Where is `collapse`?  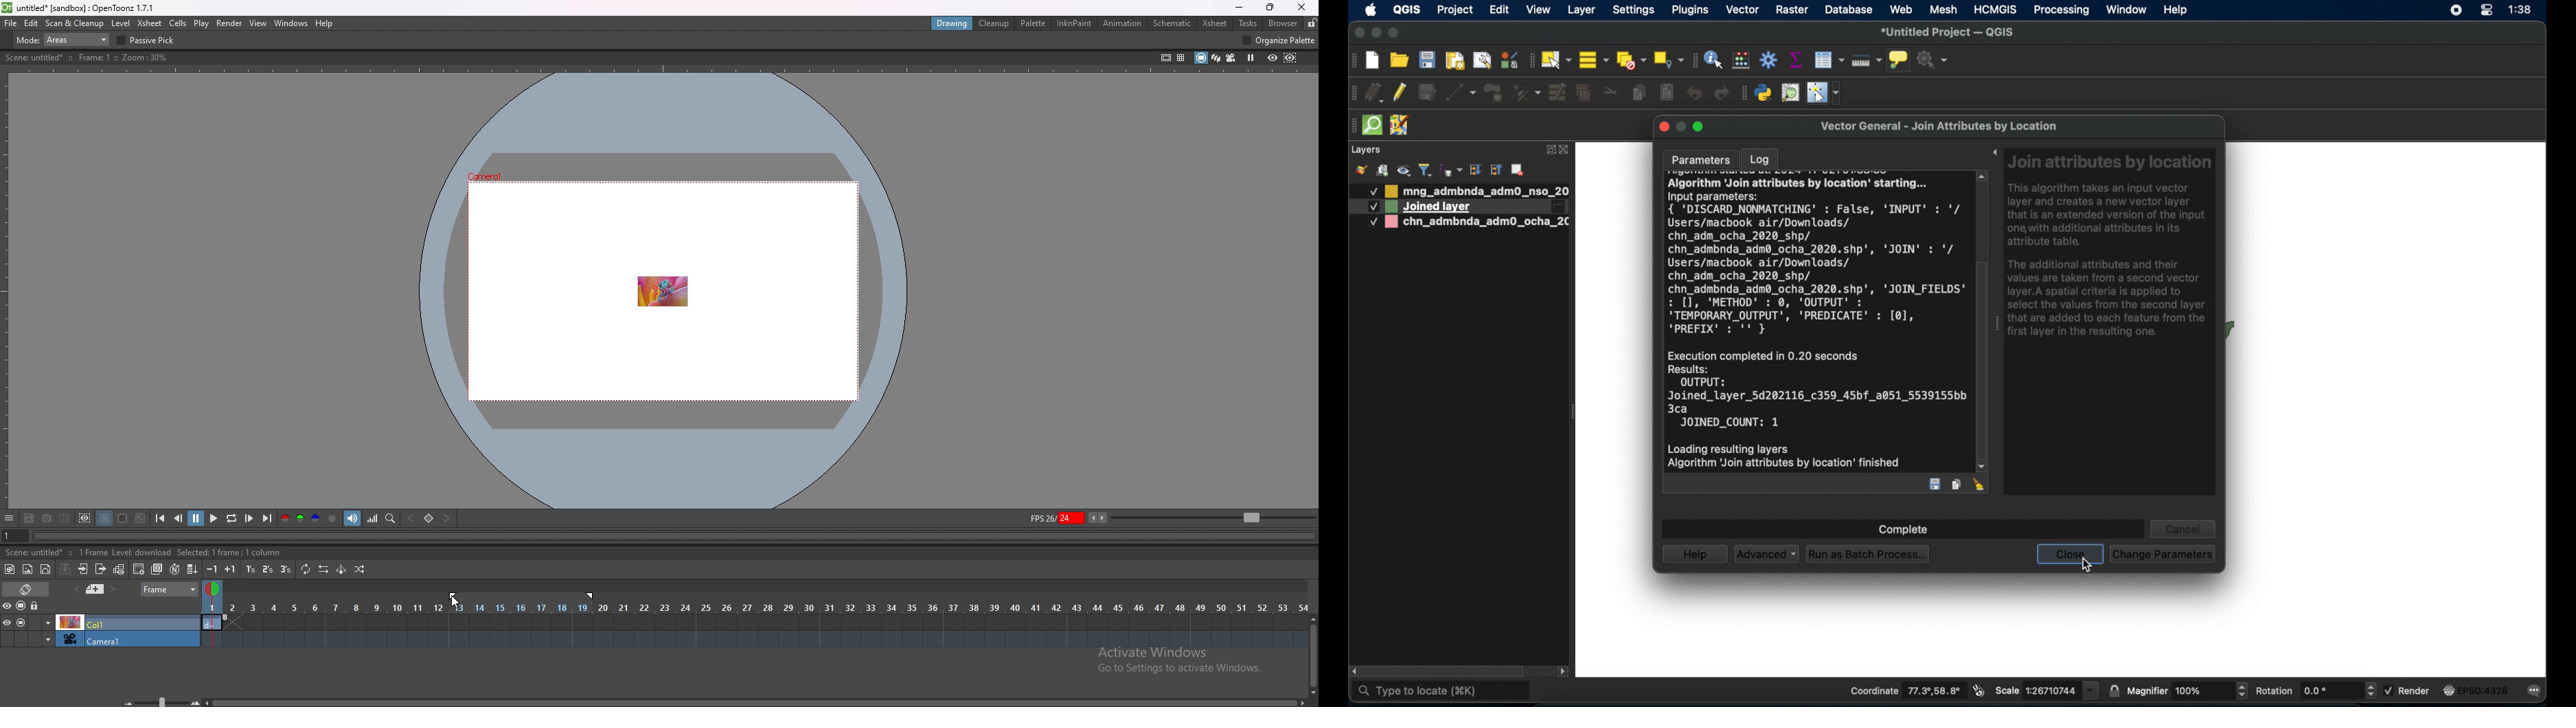 collapse is located at coordinates (65, 569).